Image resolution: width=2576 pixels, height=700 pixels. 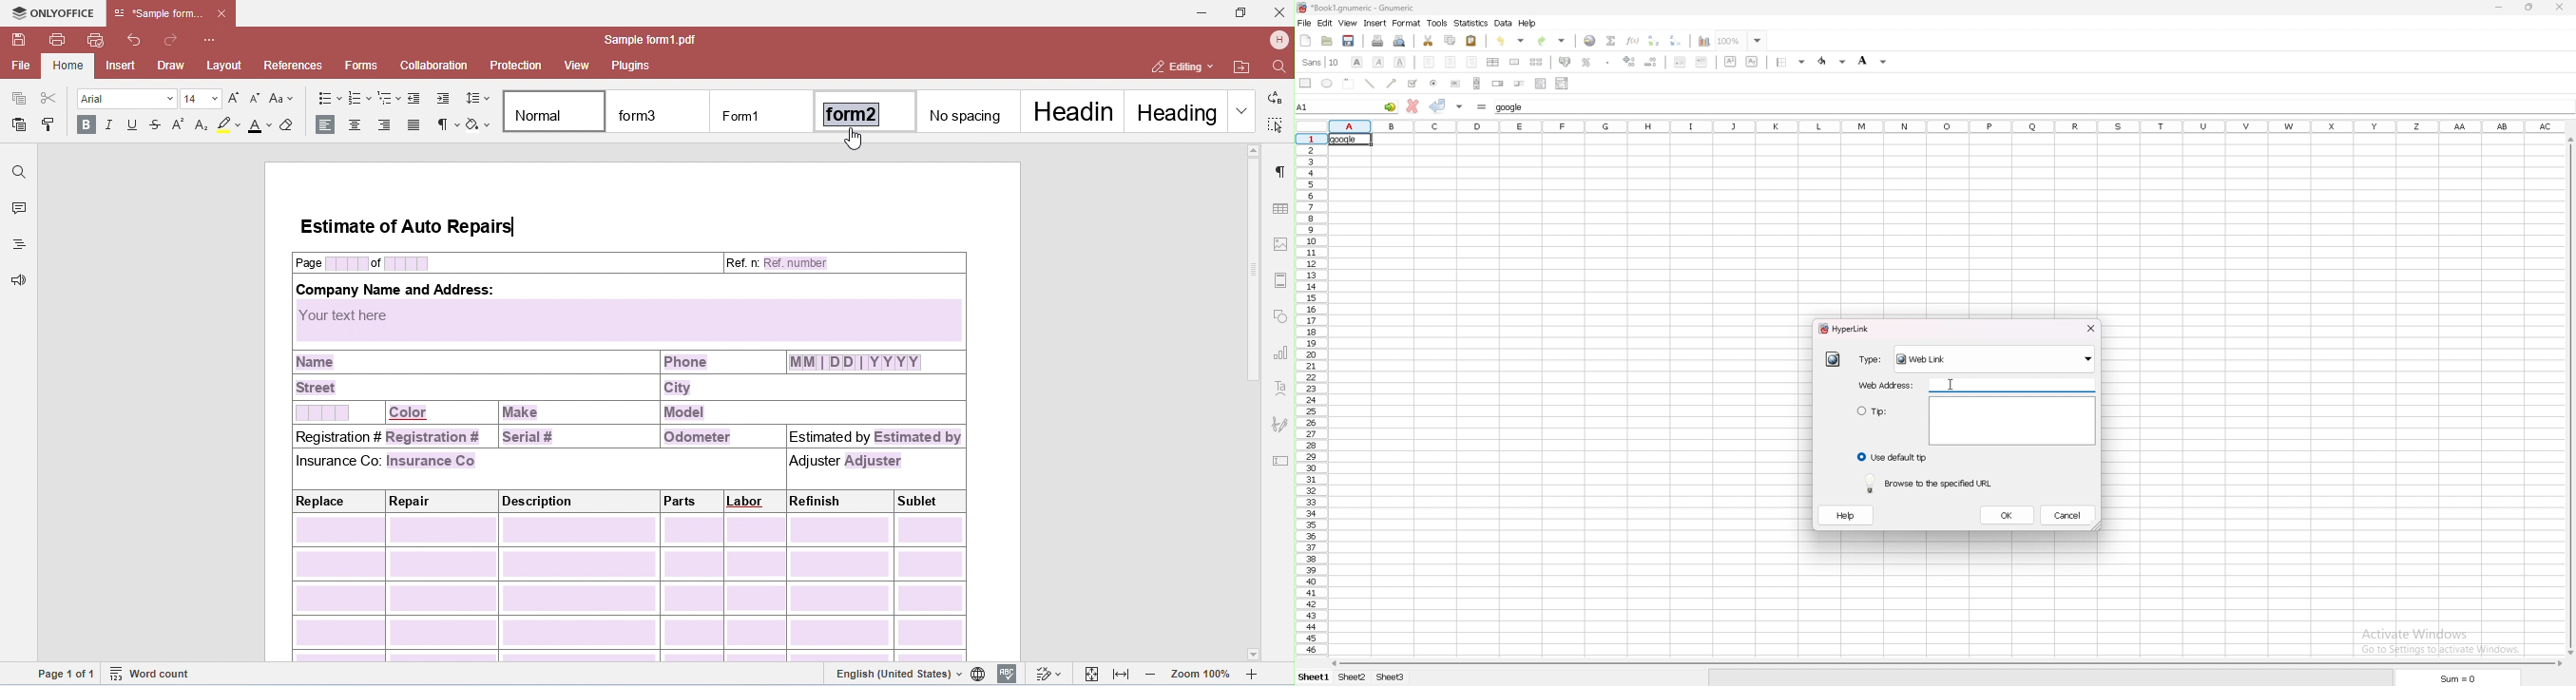 I want to click on undo, so click(x=1512, y=41).